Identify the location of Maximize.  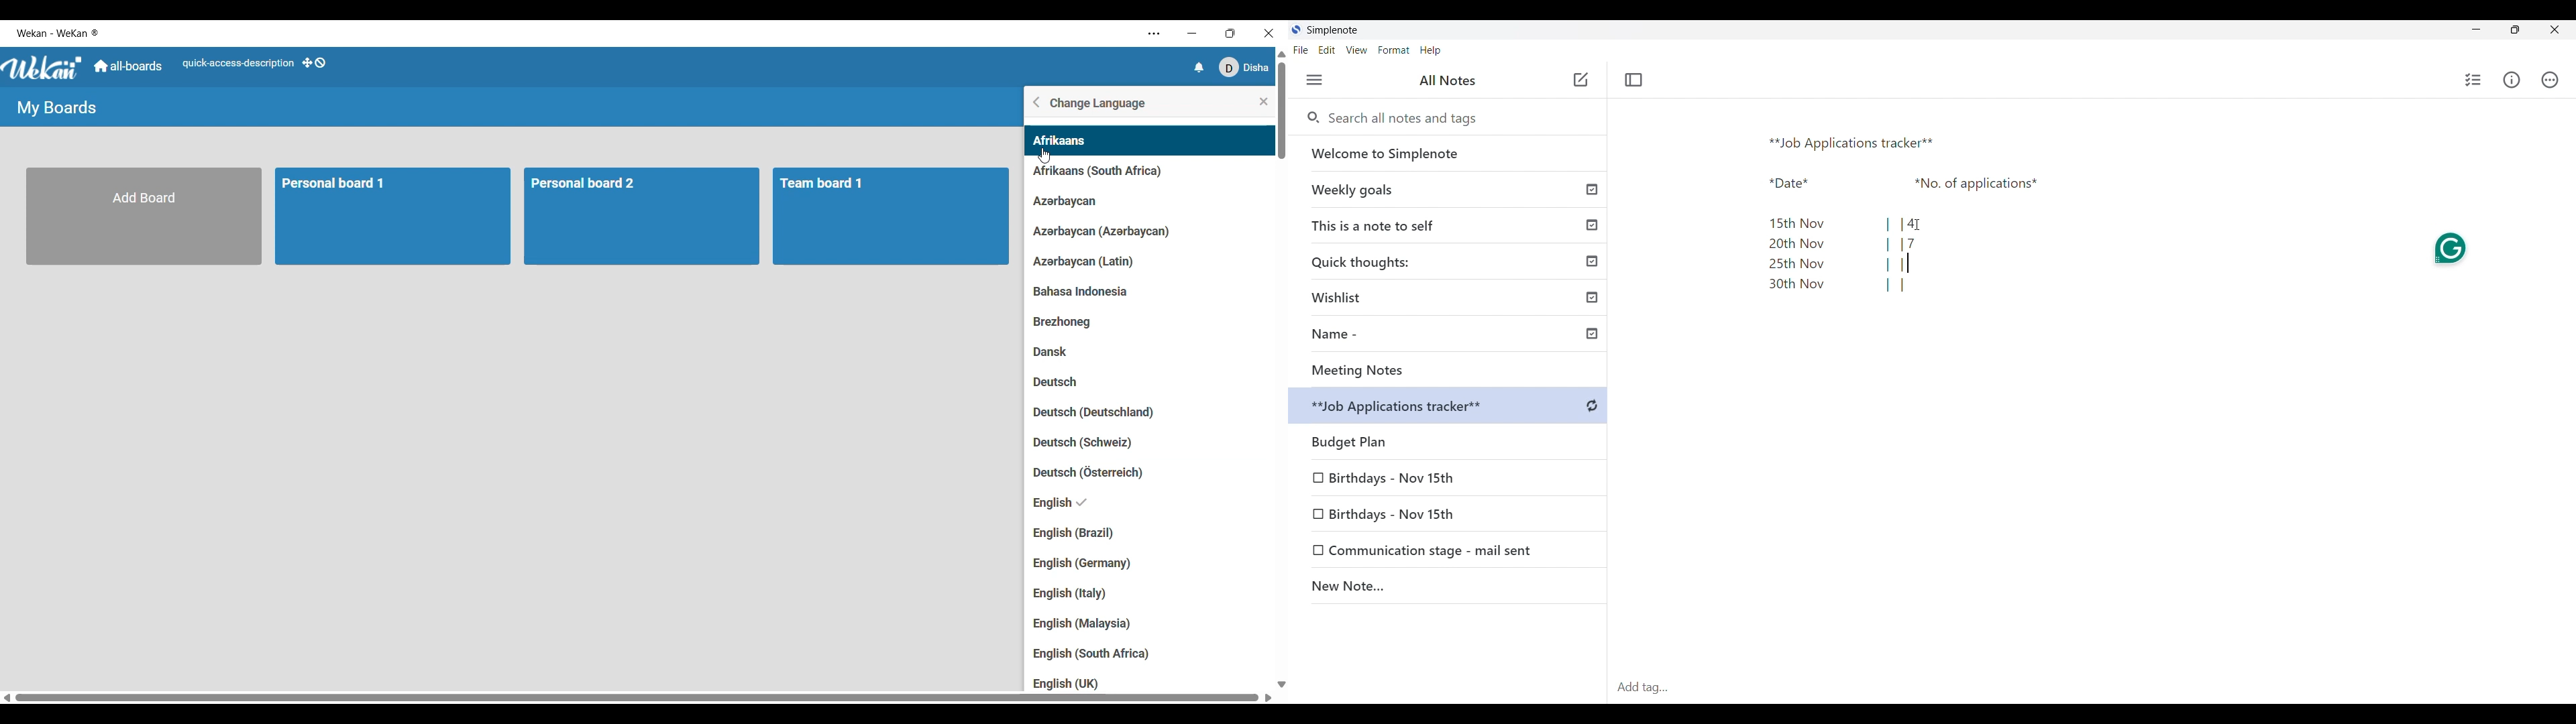
(1229, 32).